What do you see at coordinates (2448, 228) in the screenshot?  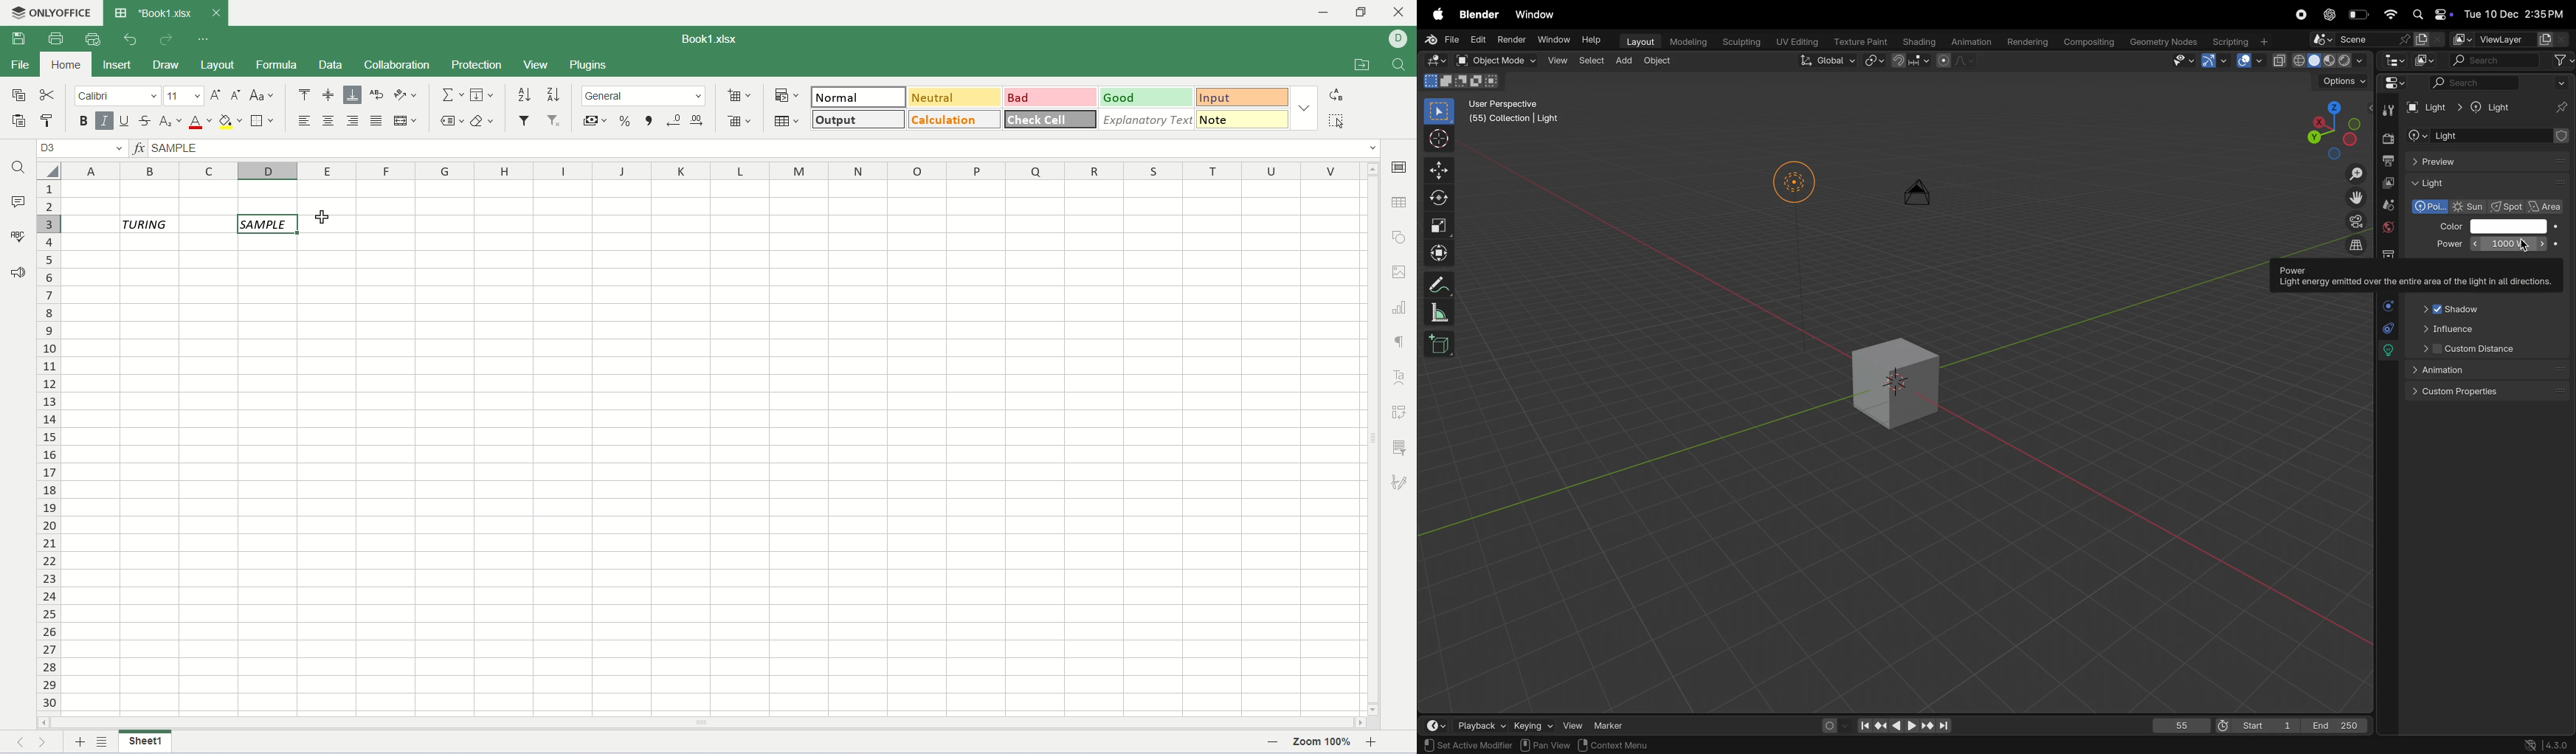 I see `Color` at bounding box center [2448, 228].